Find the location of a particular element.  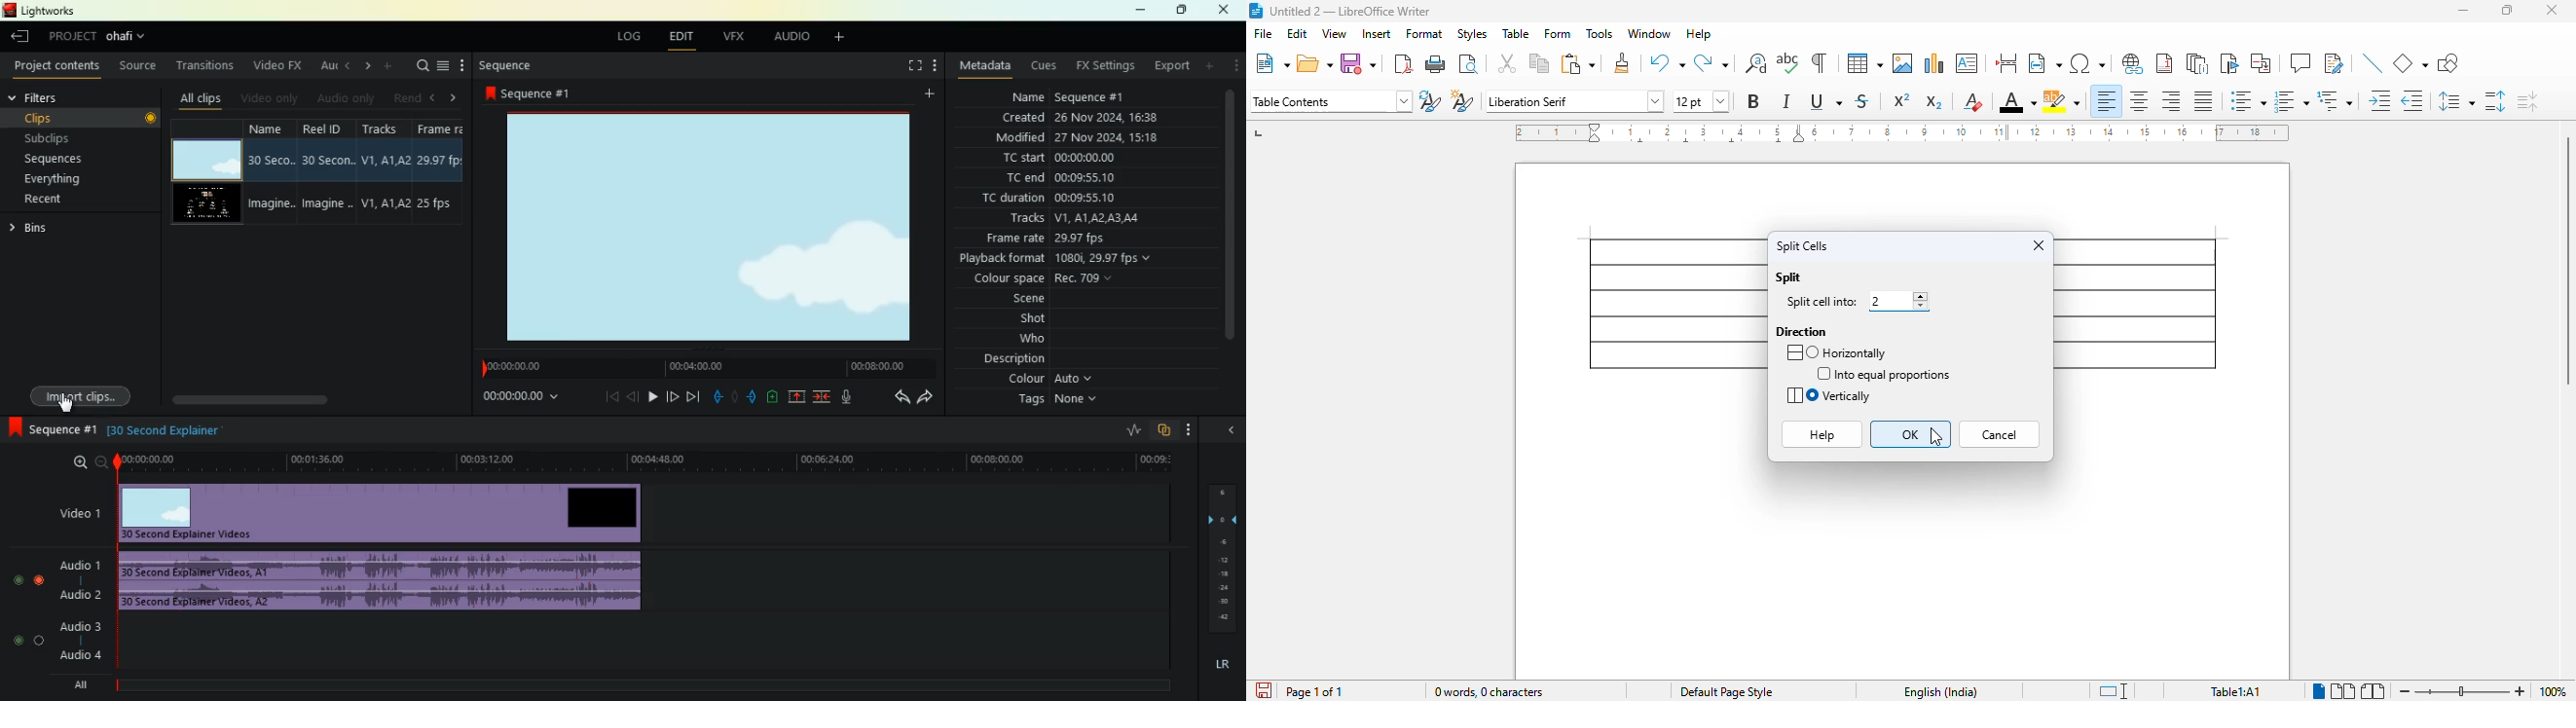

page 1 of 1 is located at coordinates (1314, 691).